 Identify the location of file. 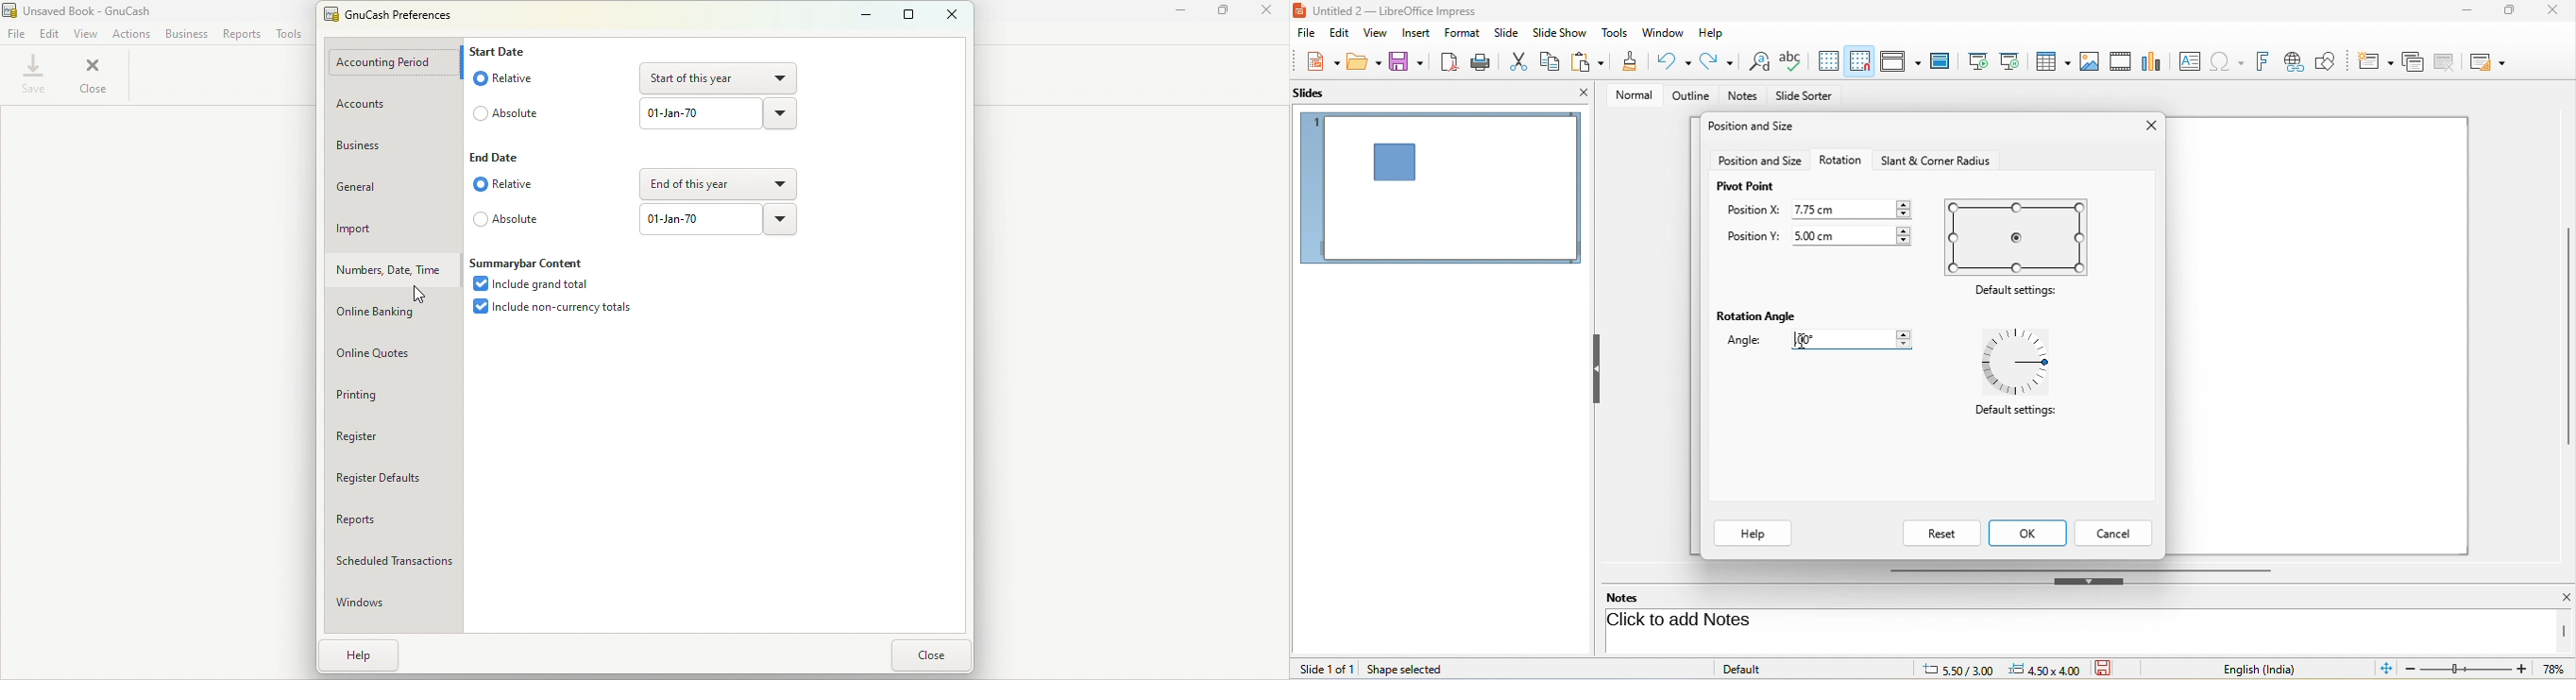
(1307, 34).